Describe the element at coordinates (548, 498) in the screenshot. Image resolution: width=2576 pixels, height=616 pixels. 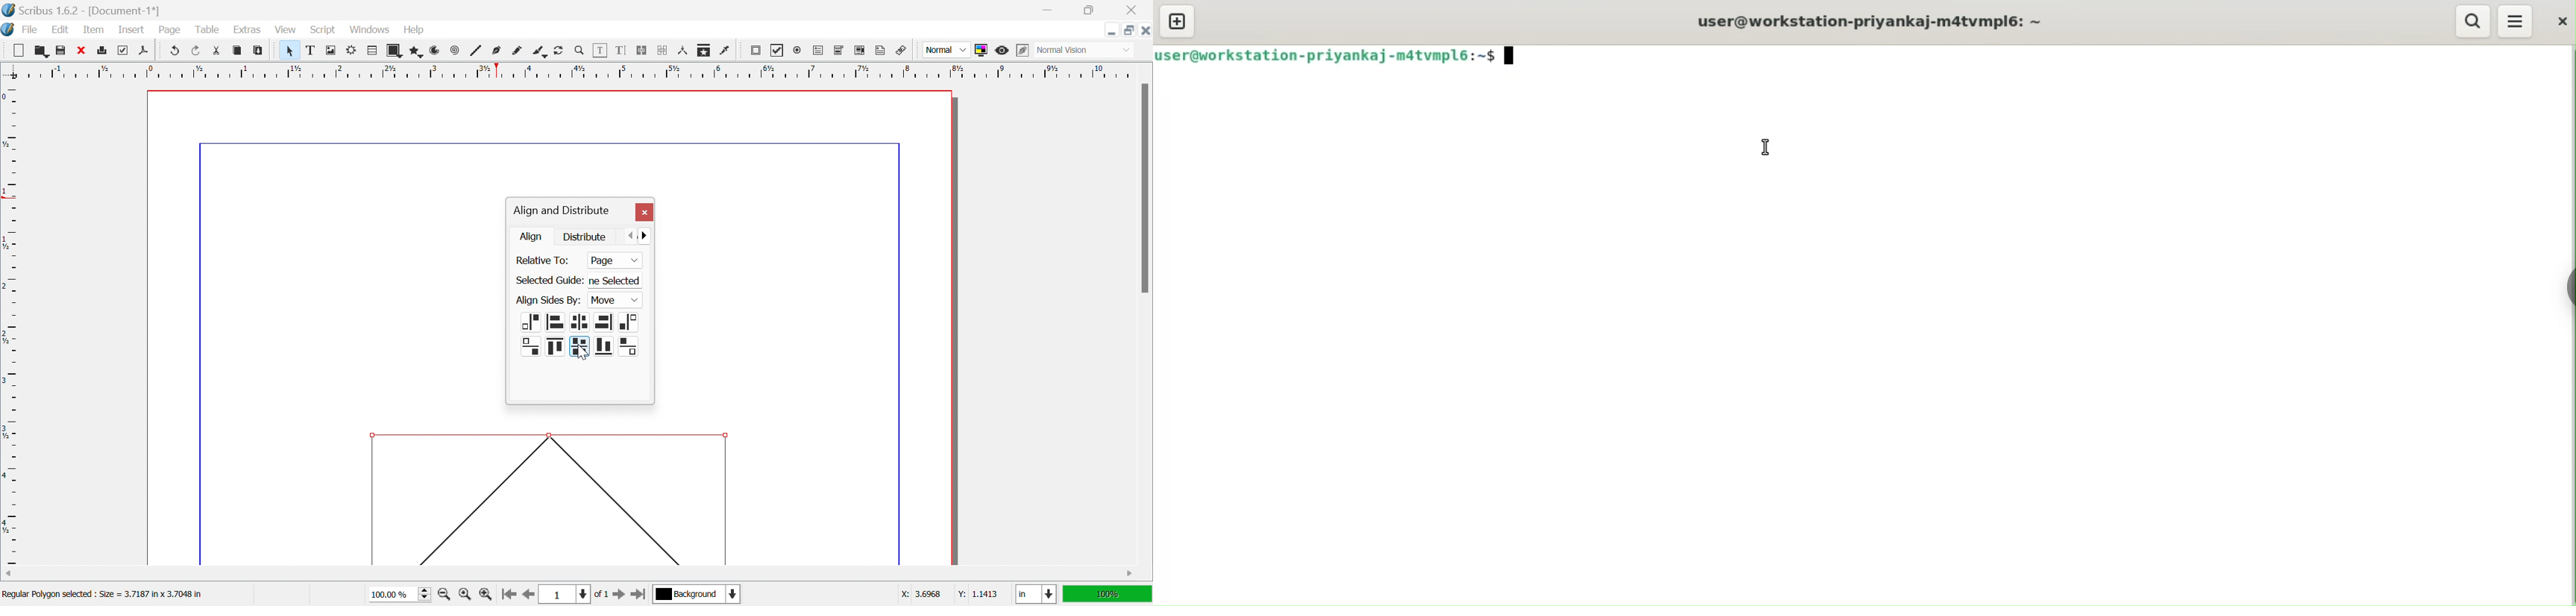
I see `Shape` at that location.